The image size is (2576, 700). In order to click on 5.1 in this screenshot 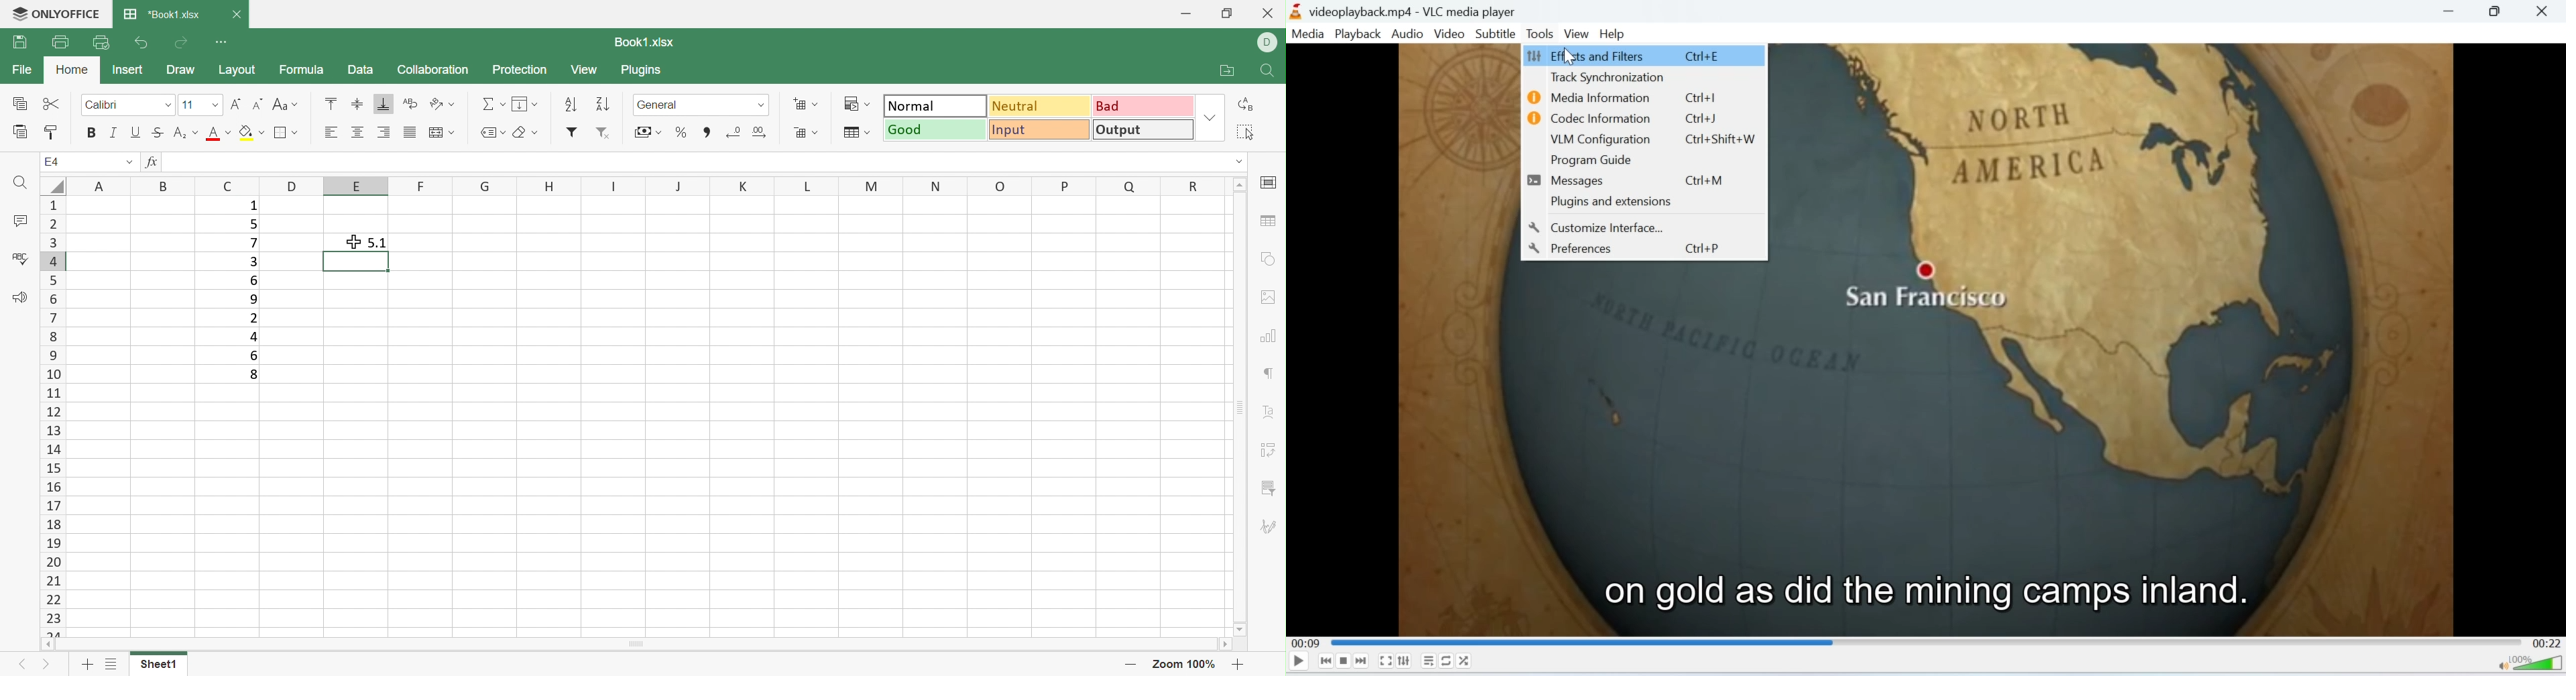, I will do `click(379, 243)`.